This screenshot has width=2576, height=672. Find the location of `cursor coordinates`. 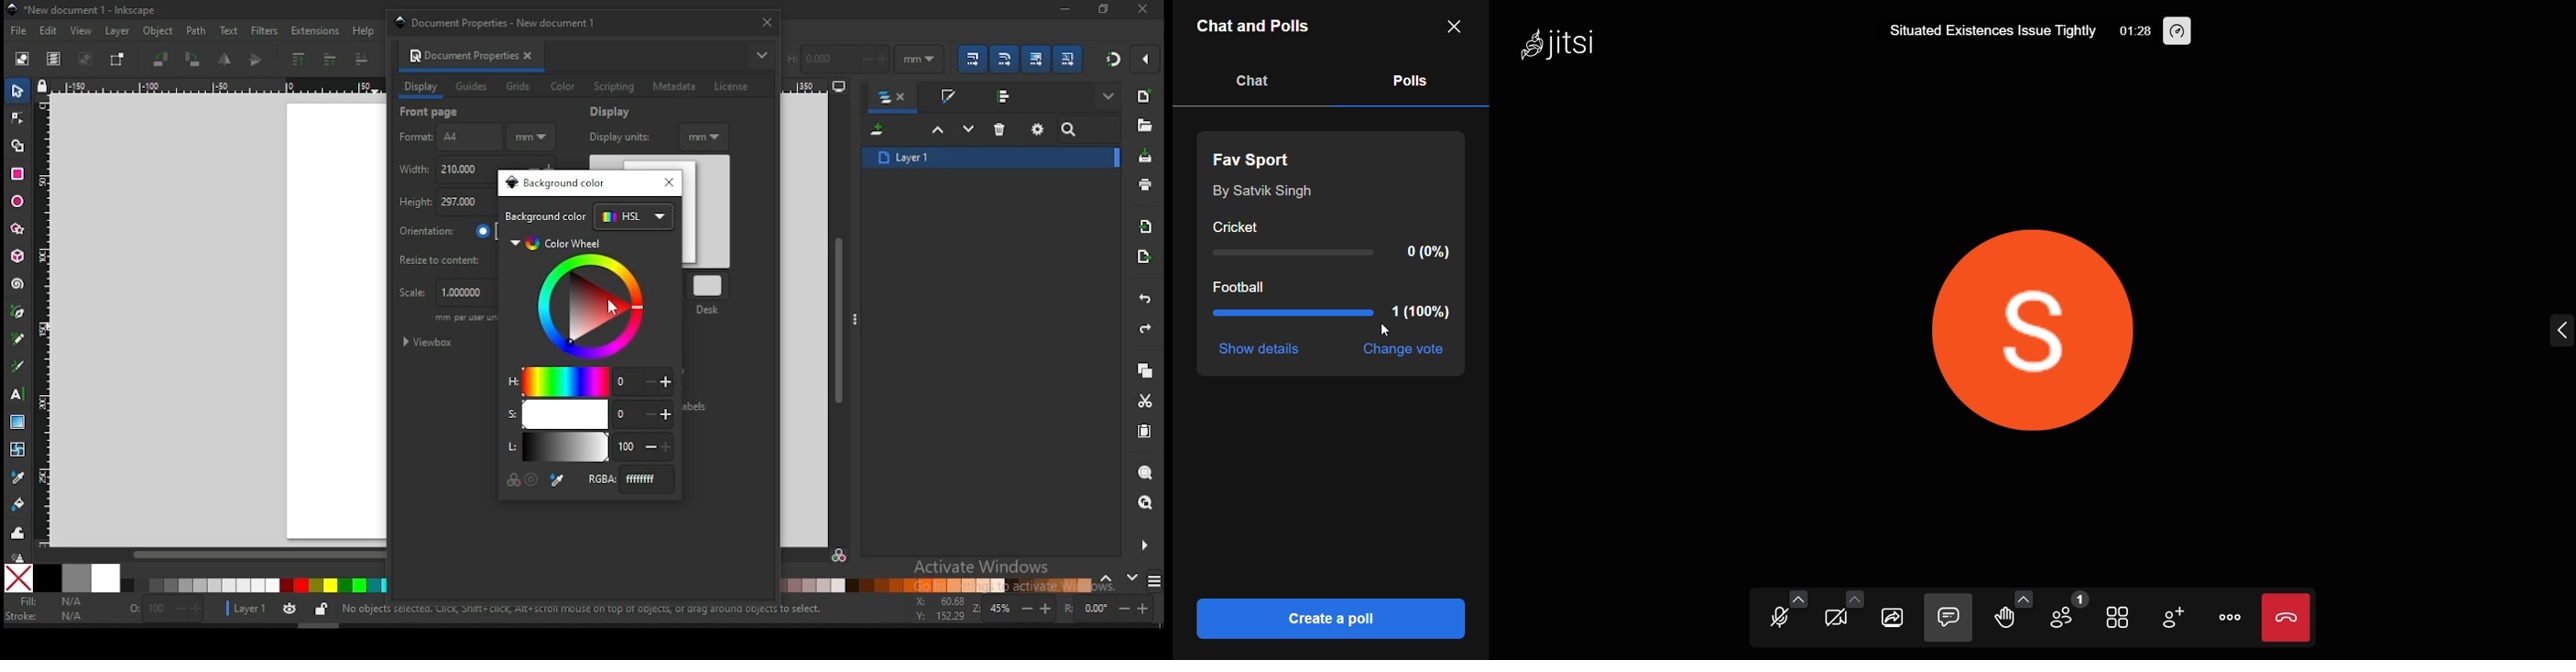

cursor coordinates is located at coordinates (937, 607).